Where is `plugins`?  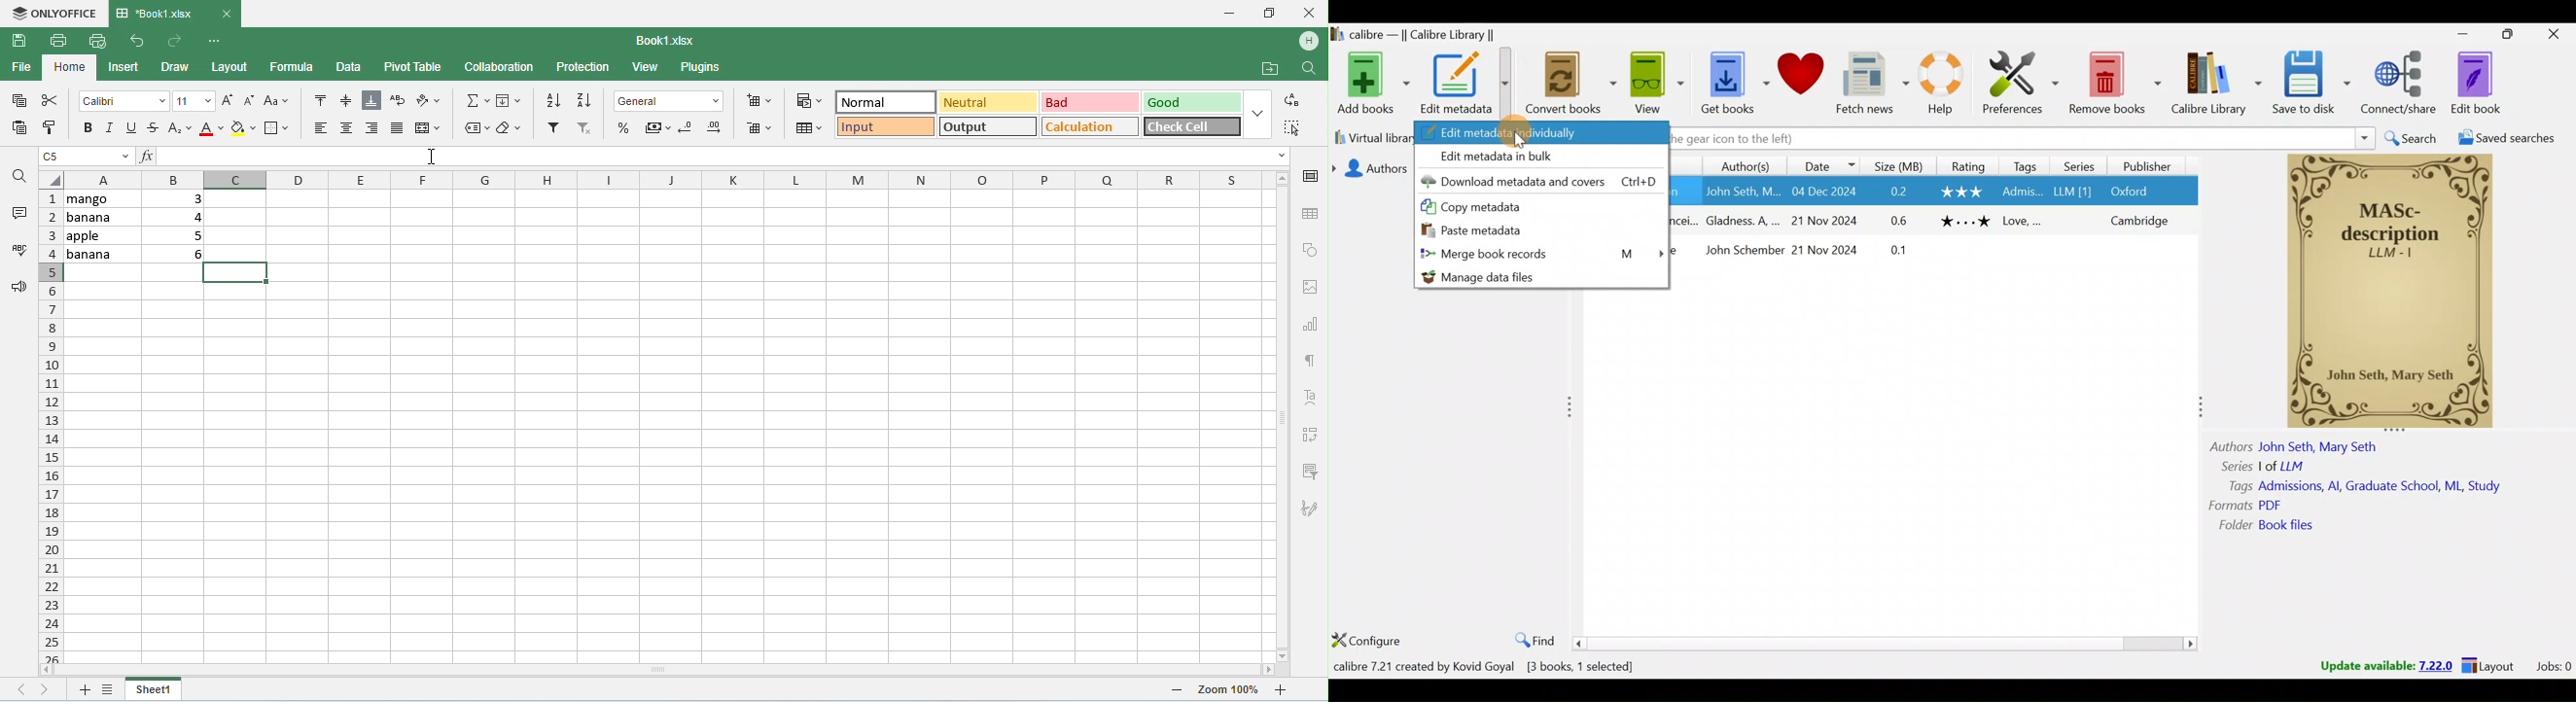 plugins is located at coordinates (702, 68).